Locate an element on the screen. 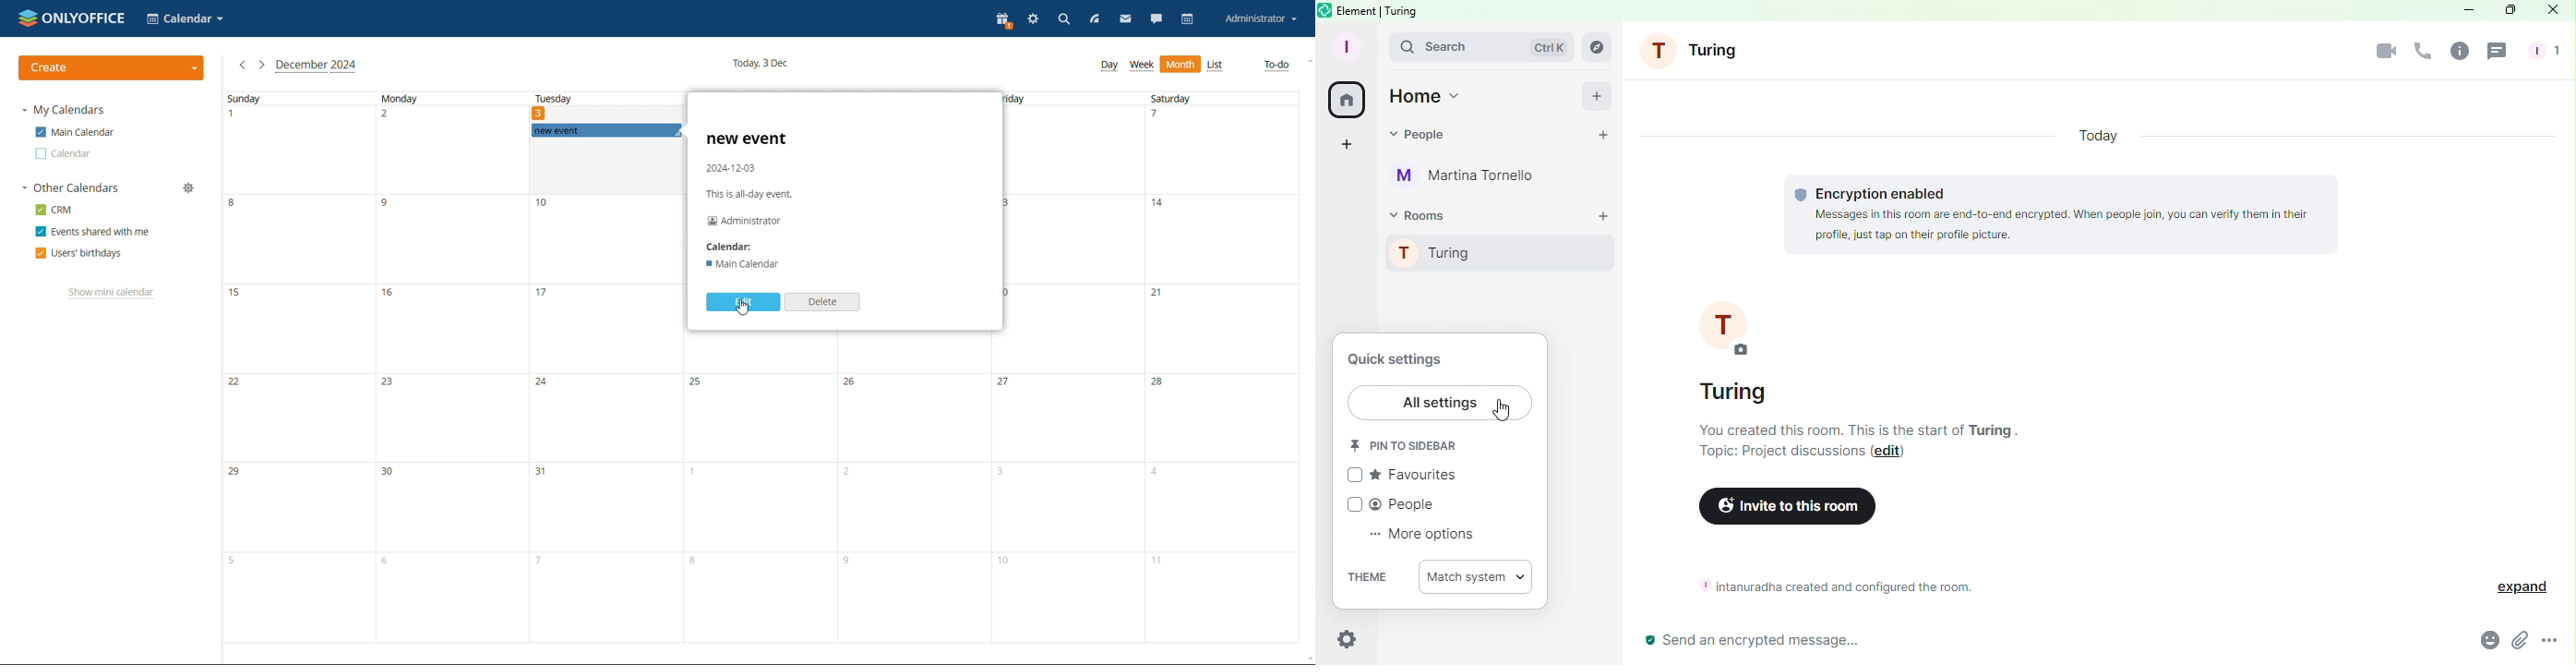  Edit is located at coordinates (1889, 454).